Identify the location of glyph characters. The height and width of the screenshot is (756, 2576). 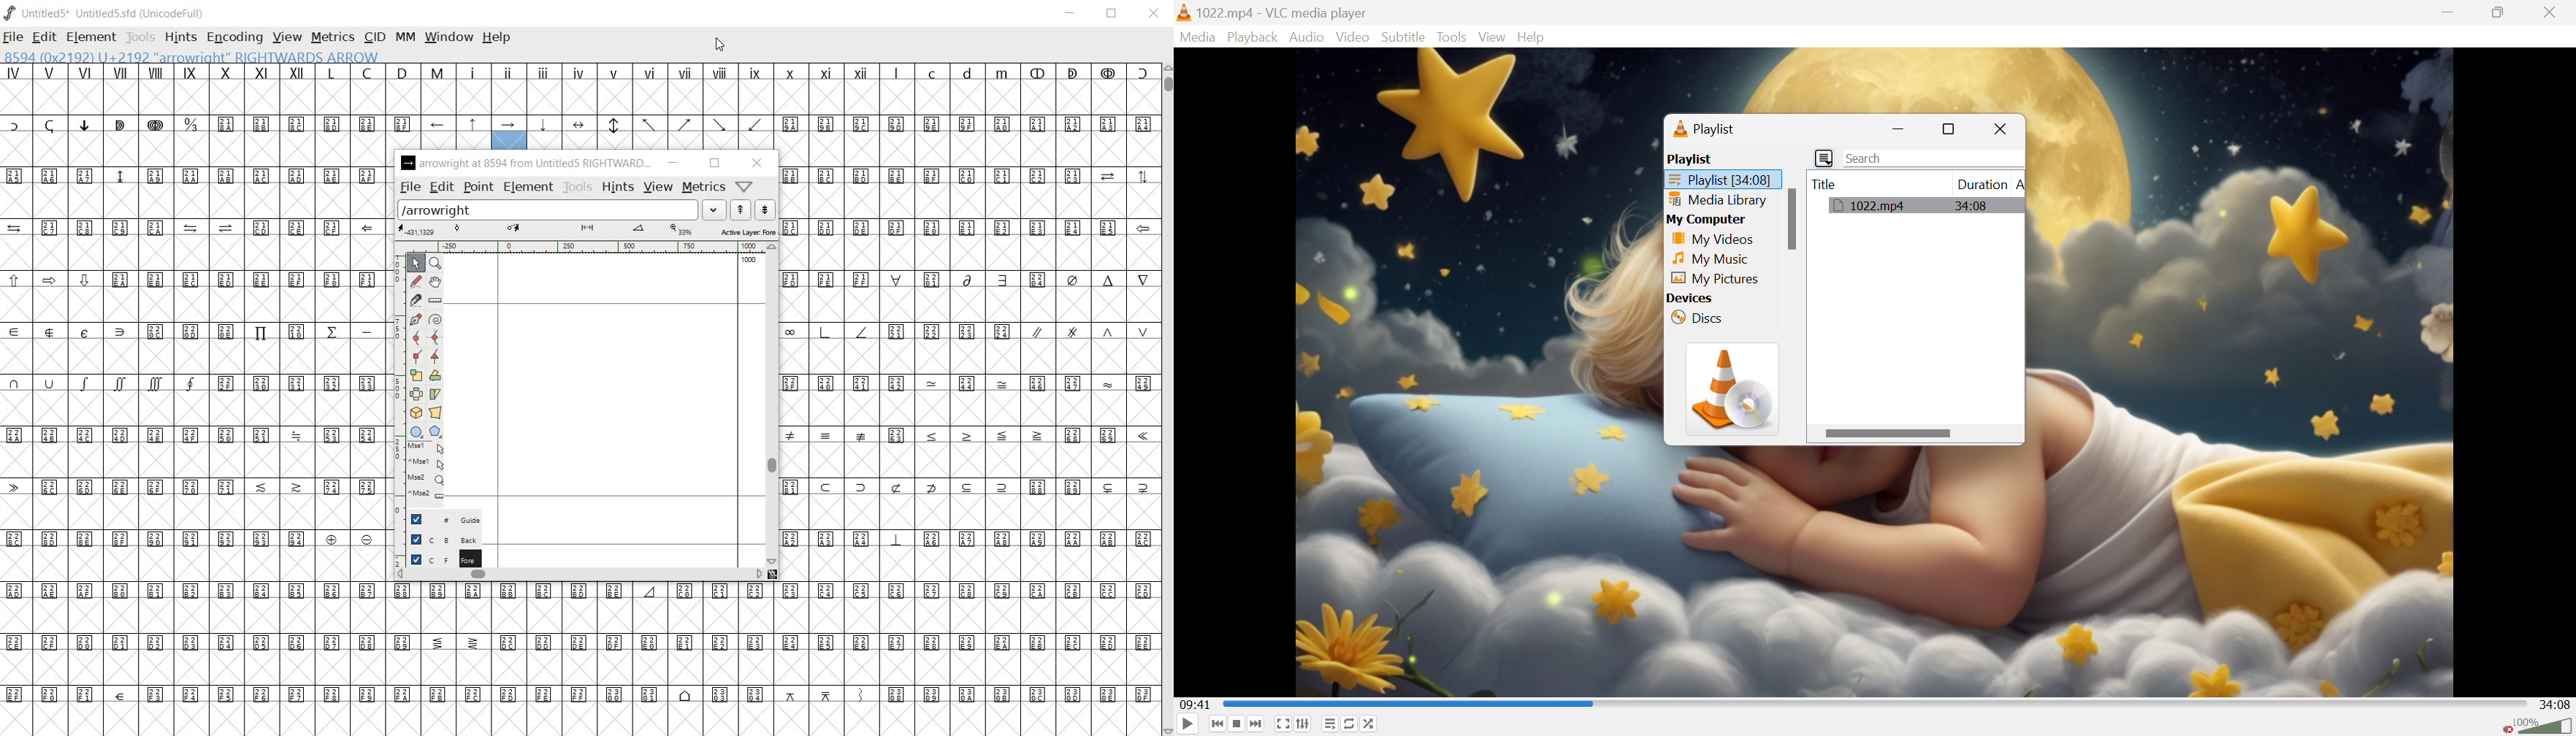
(192, 400).